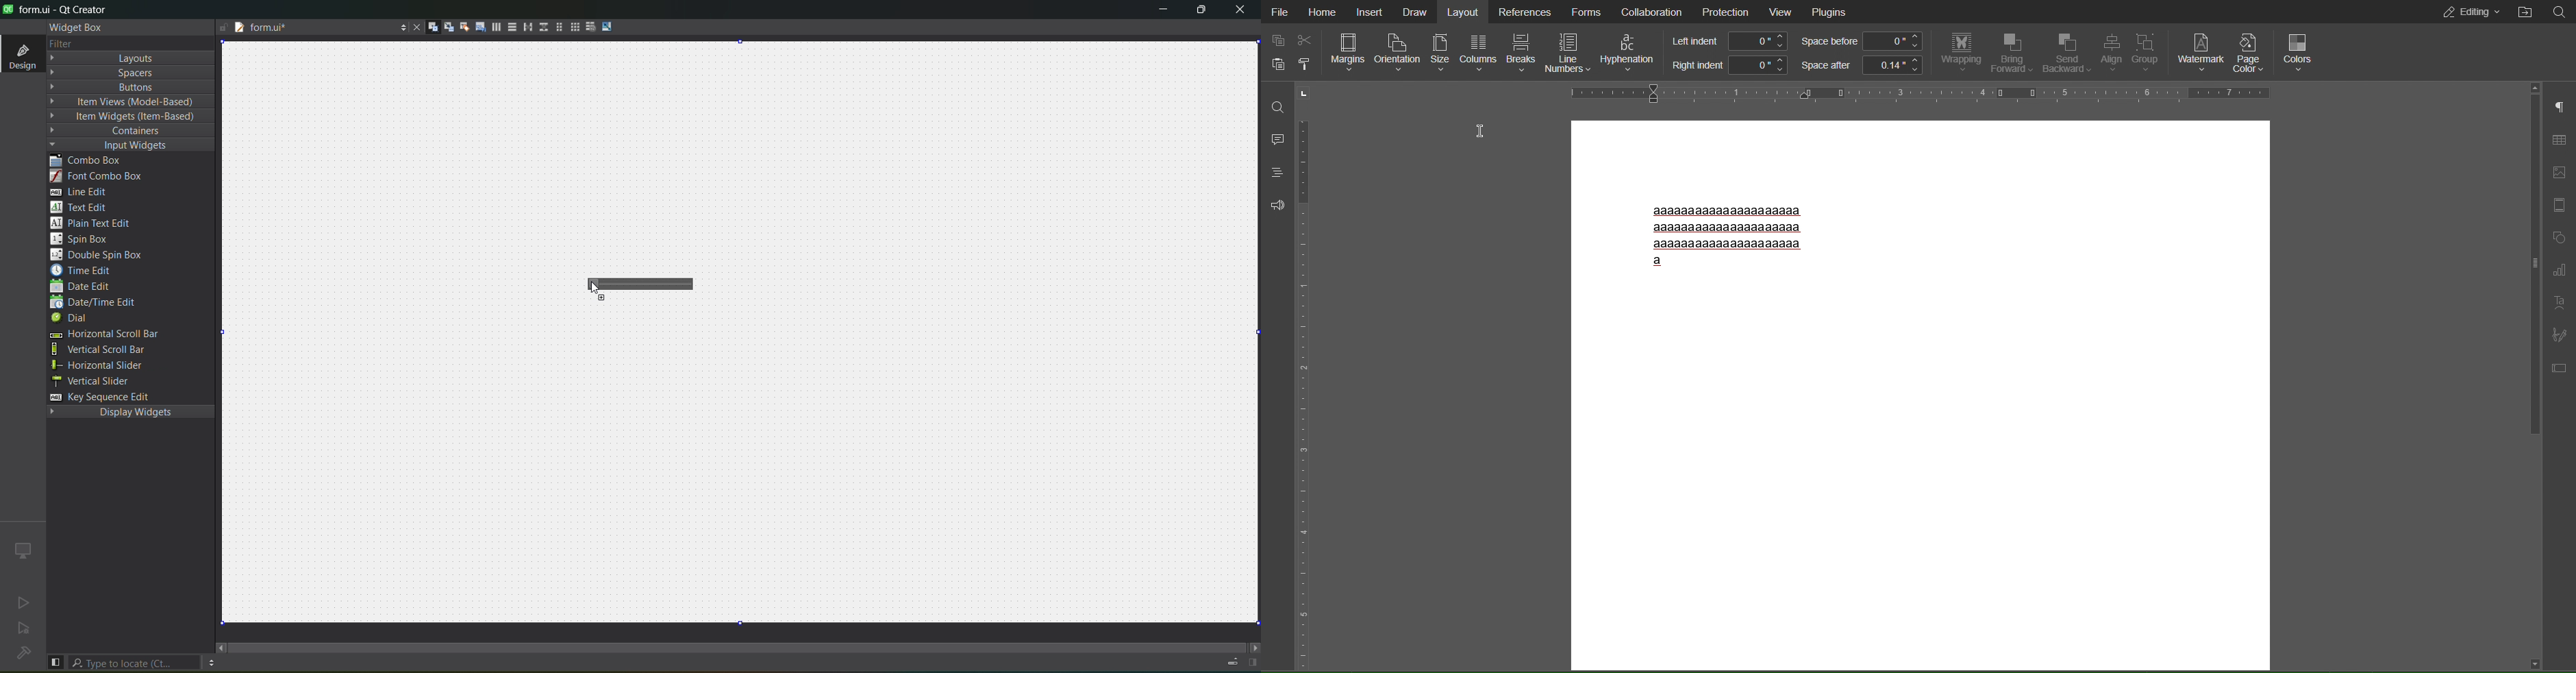 Image resolution: width=2576 pixels, height=700 pixels. What do you see at coordinates (2560, 302) in the screenshot?
I see `Text Art` at bounding box center [2560, 302].